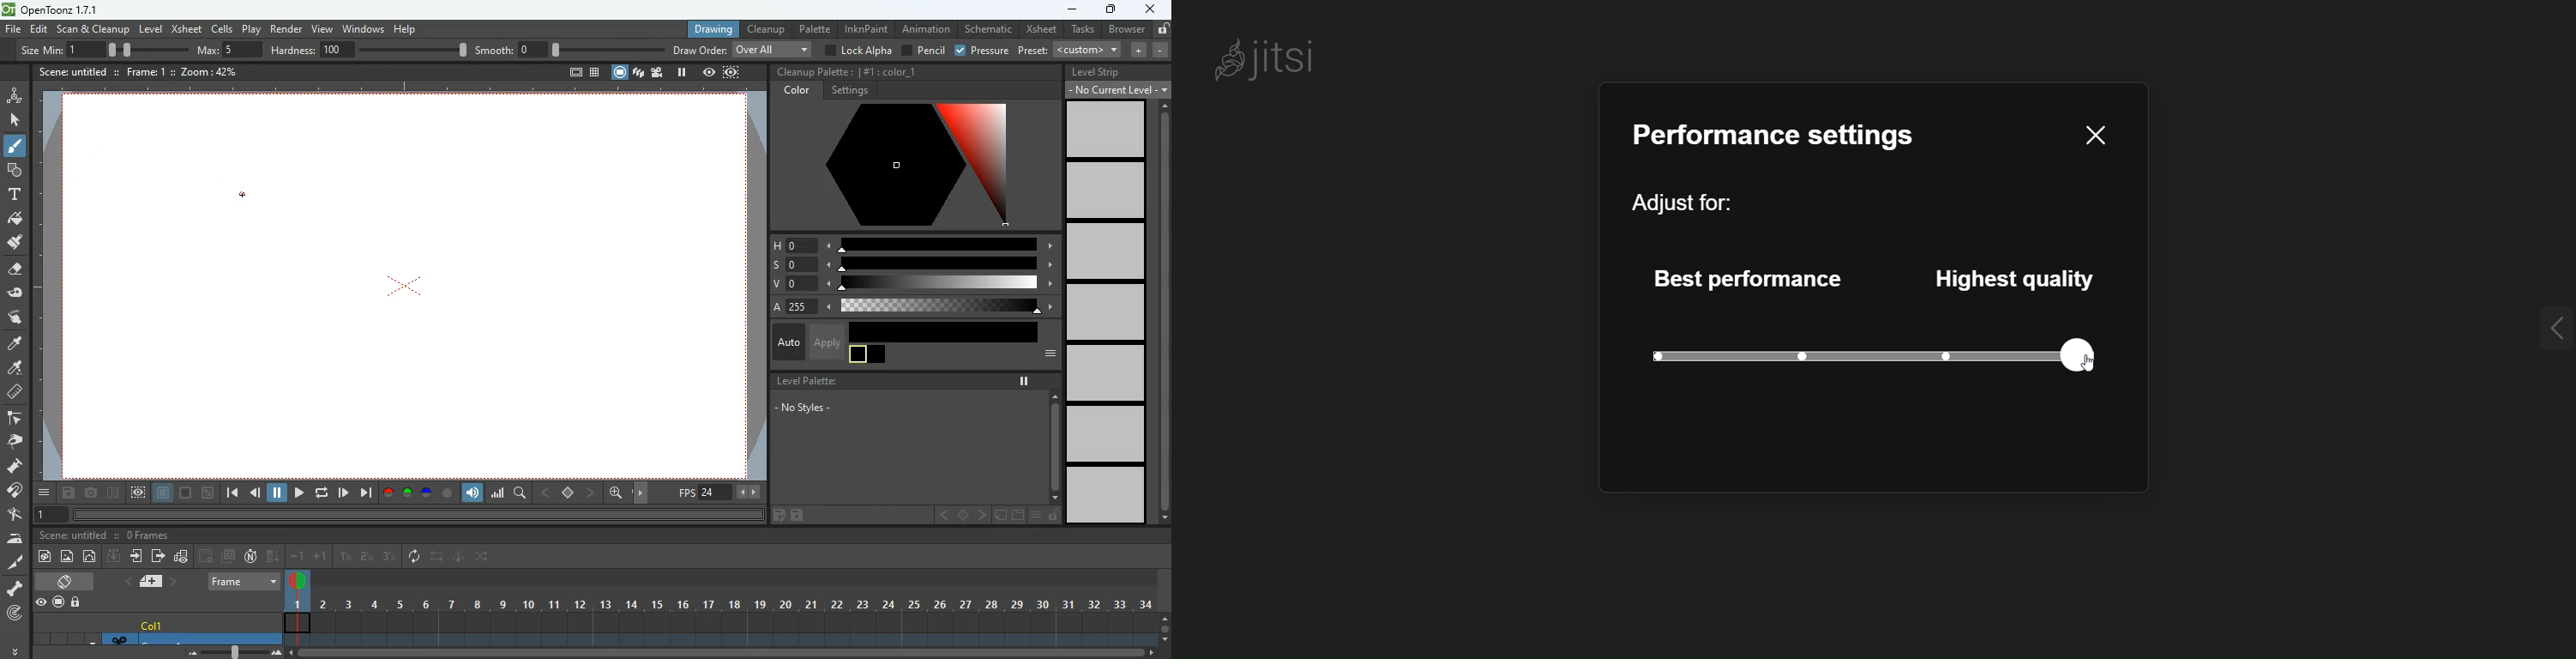  What do you see at coordinates (237, 651) in the screenshot?
I see `image` at bounding box center [237, 651].